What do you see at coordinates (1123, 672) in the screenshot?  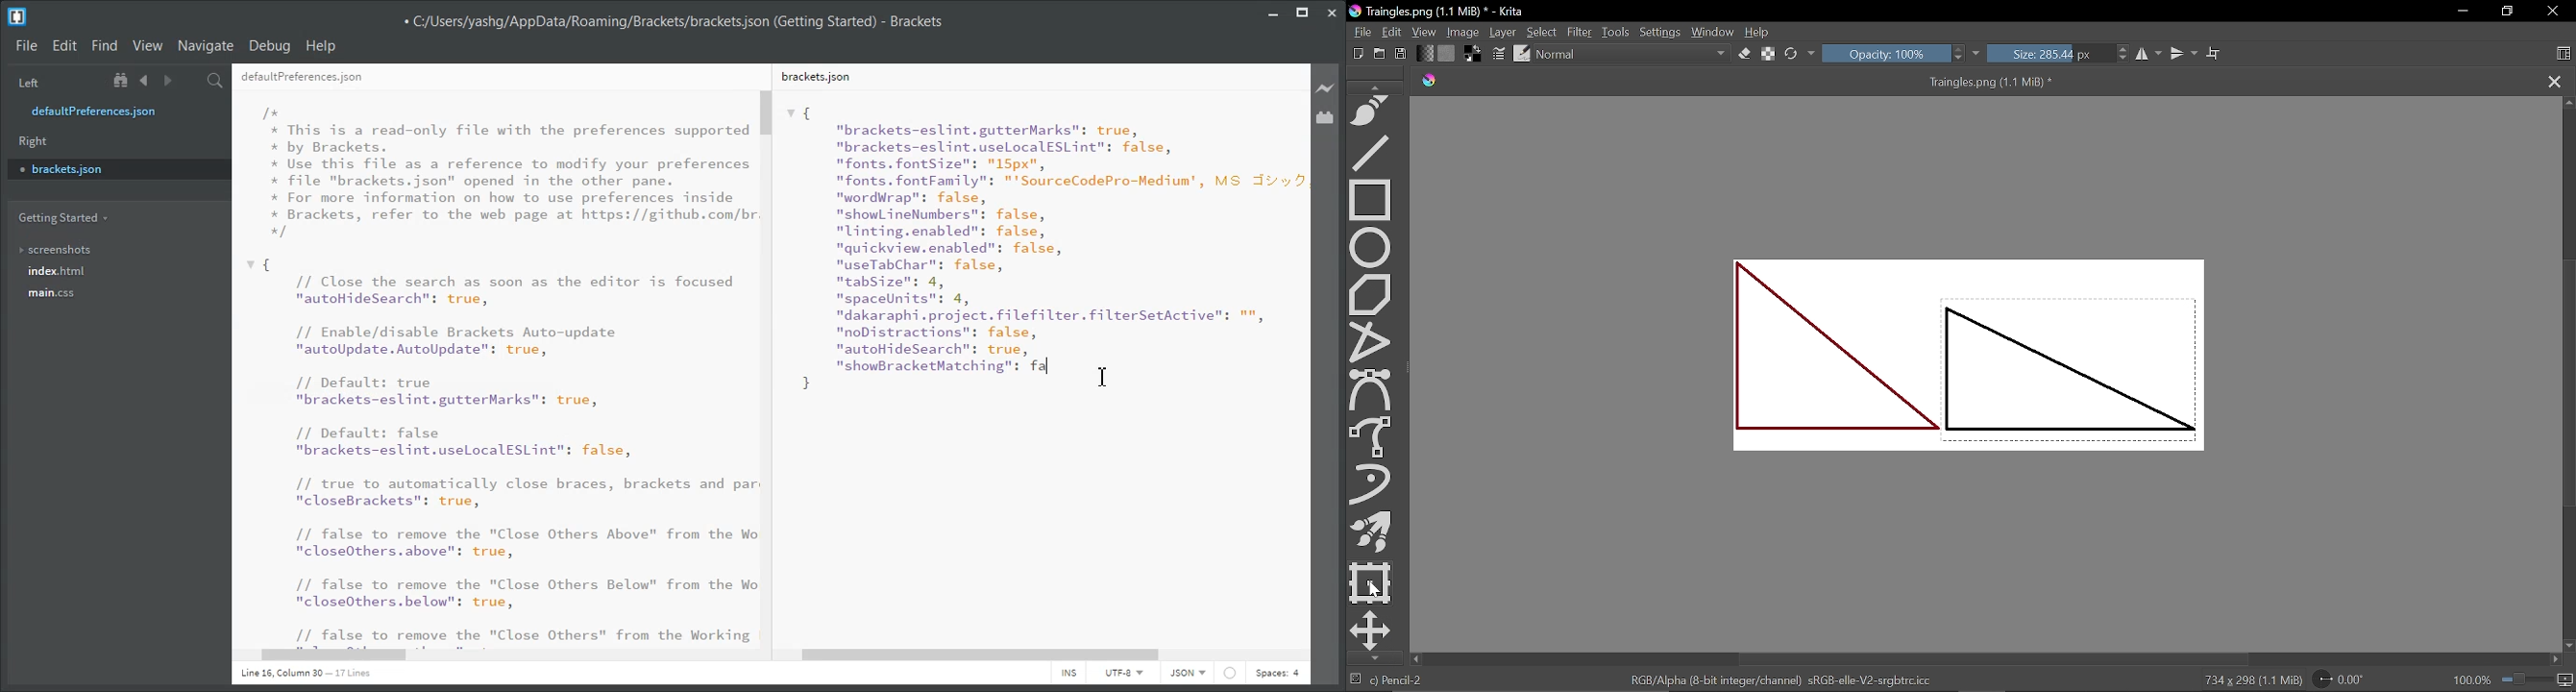 I see `UTF-8` at bounding box center [1123, 672].